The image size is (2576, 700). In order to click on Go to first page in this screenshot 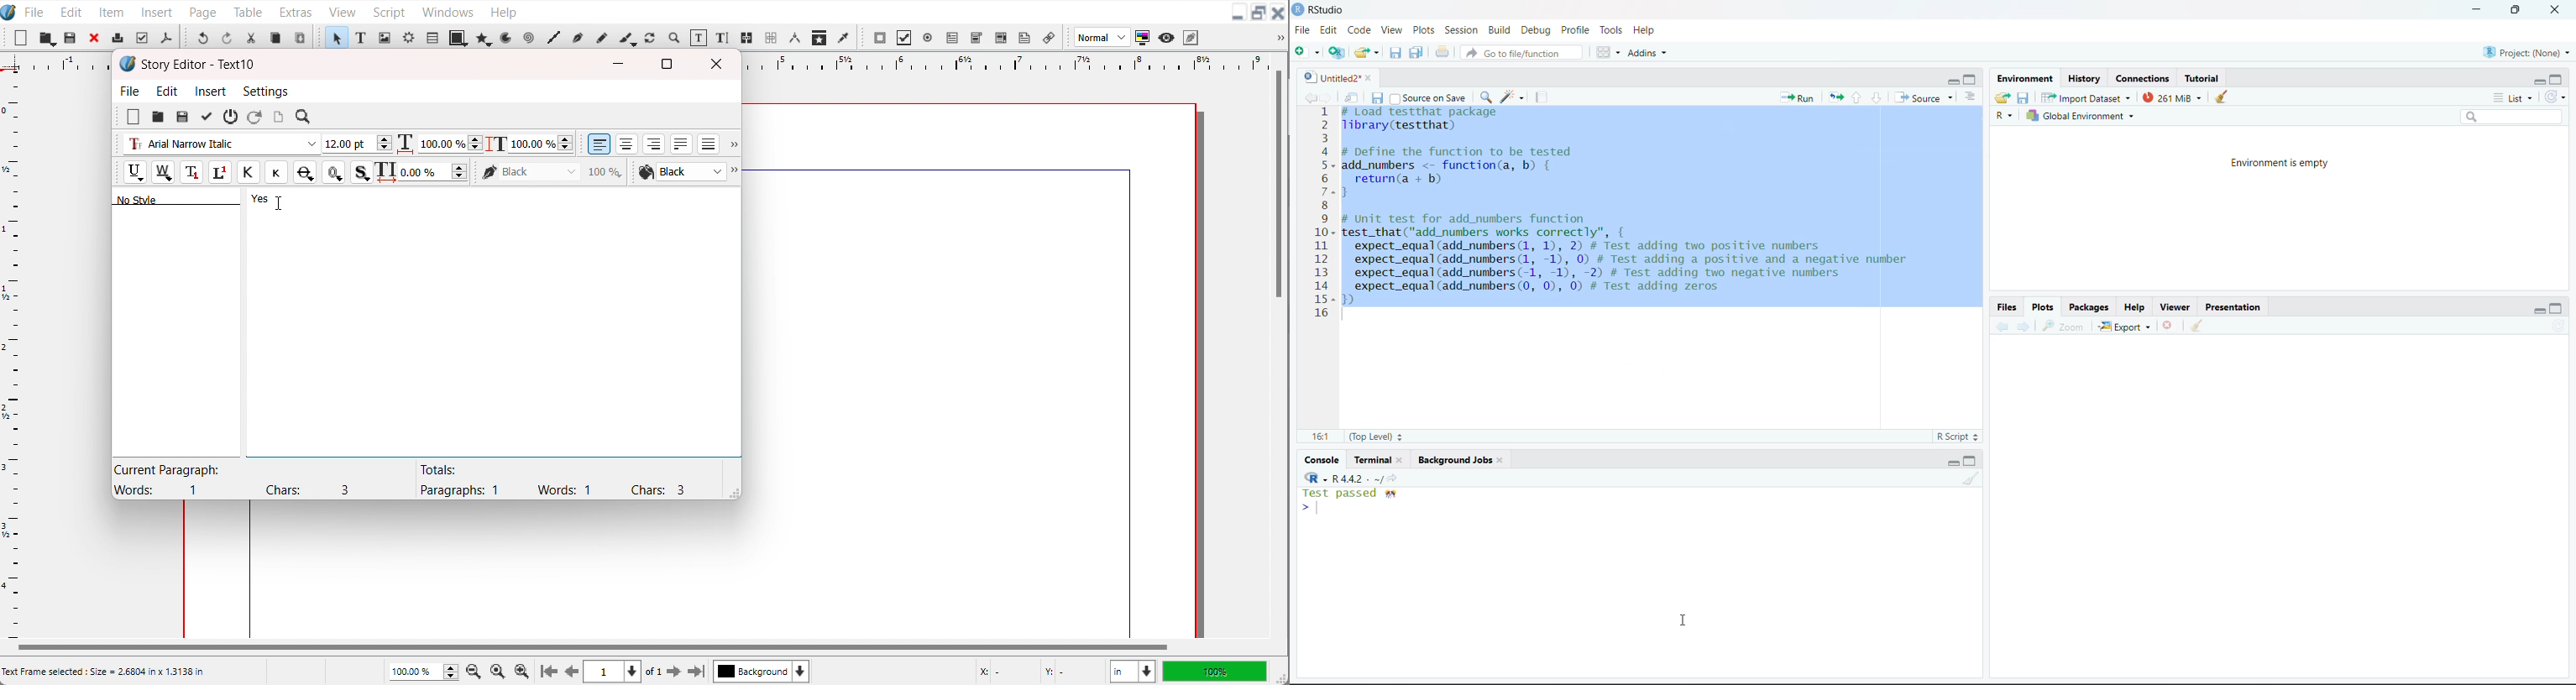, I will do `click(549, 671)`.